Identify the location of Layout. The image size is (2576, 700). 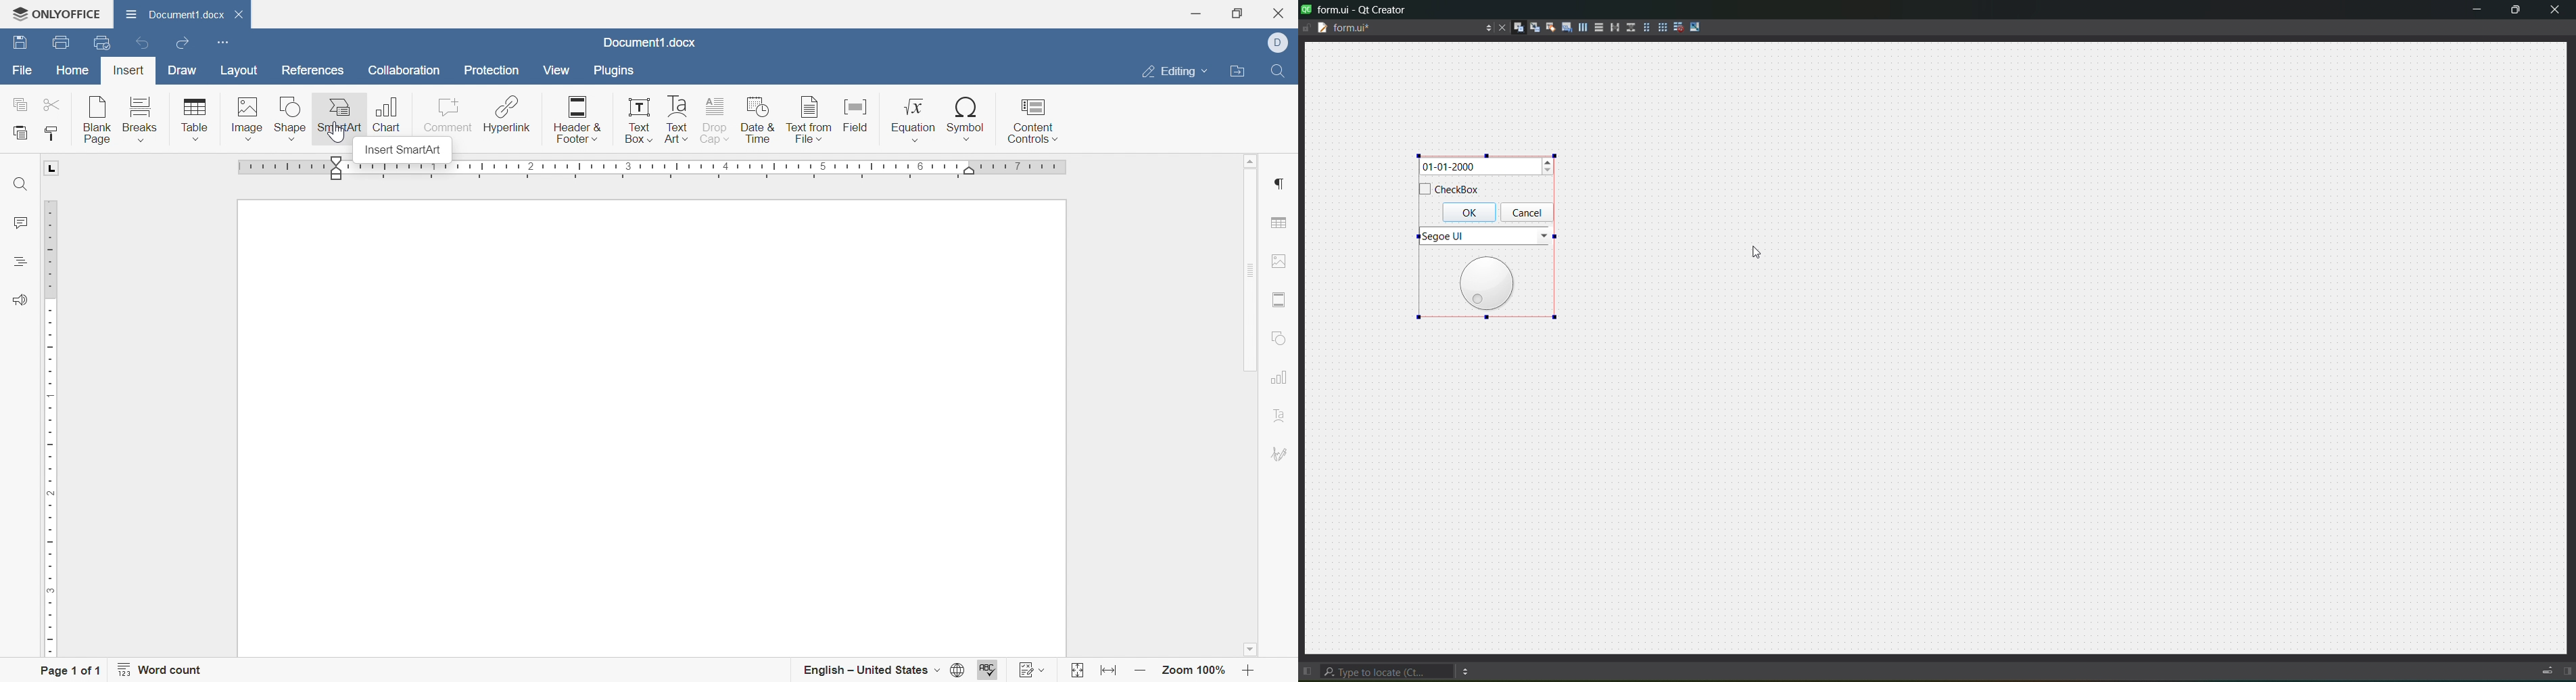
(237, 71).